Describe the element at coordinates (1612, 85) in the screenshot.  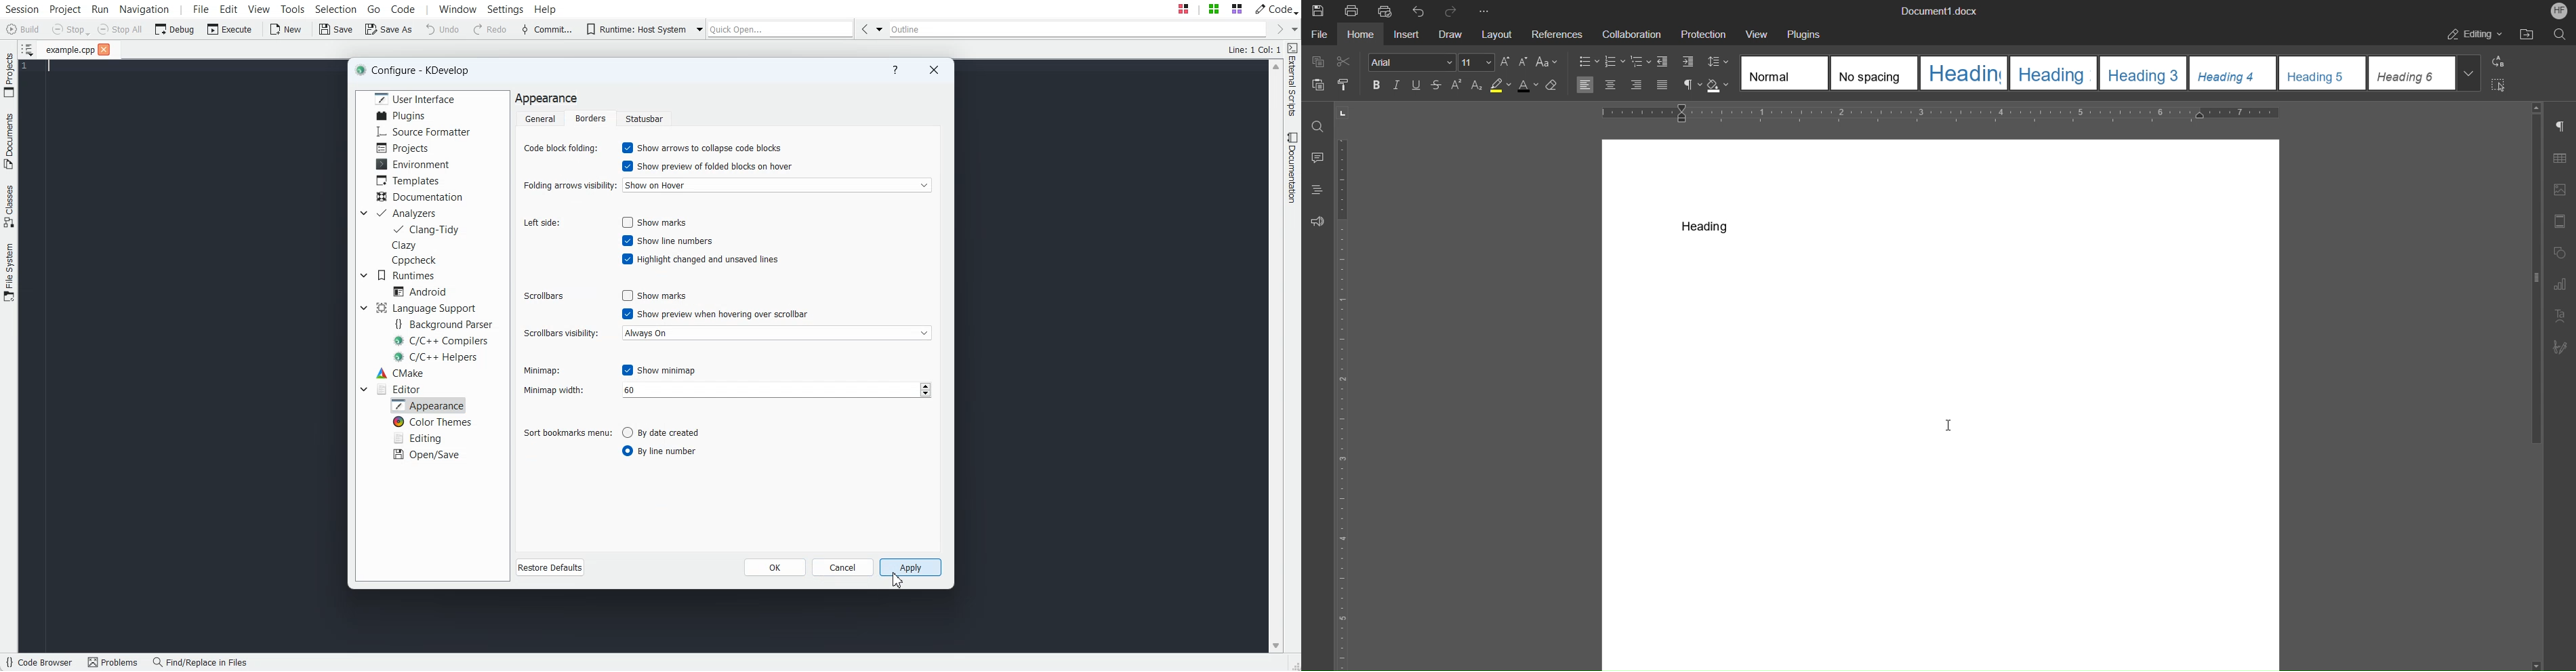
I see `Centre Align` at that location.